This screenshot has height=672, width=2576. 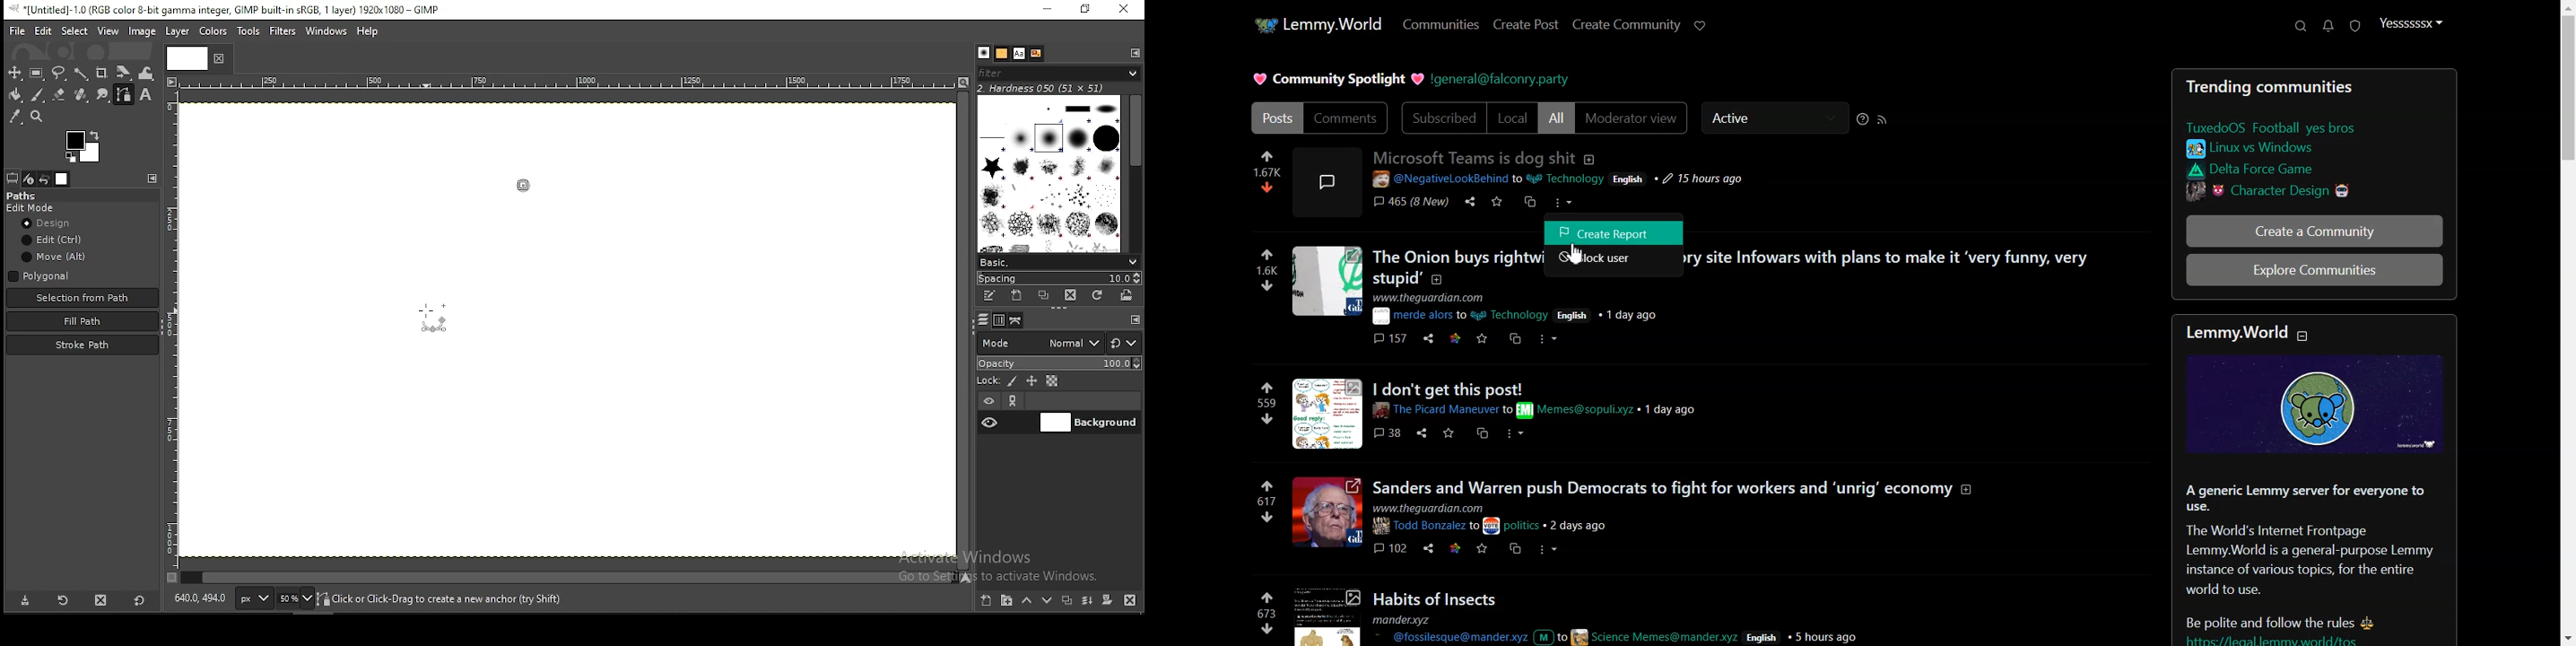 What do you see at coordinates (1532, 205) in the screenshot?
I see `cs` at bounding box center [1532, 205].